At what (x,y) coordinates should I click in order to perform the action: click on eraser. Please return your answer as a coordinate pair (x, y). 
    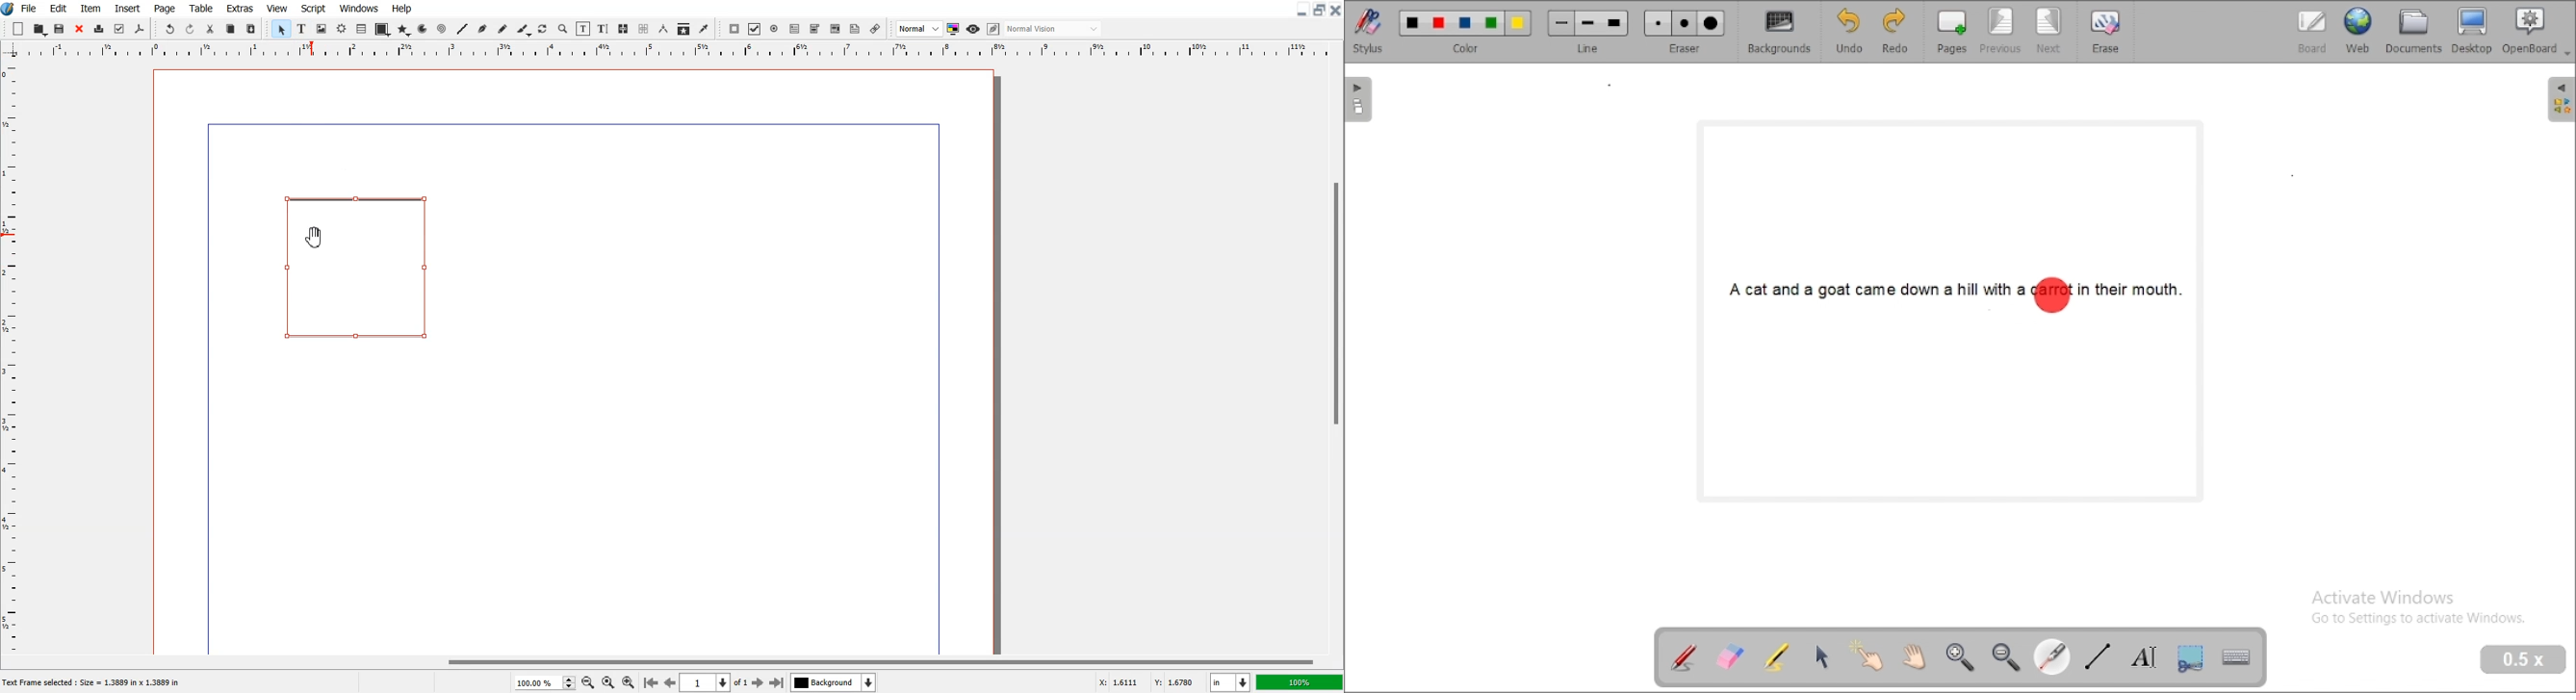
    Looking at the image, I should click on (1684, 32).